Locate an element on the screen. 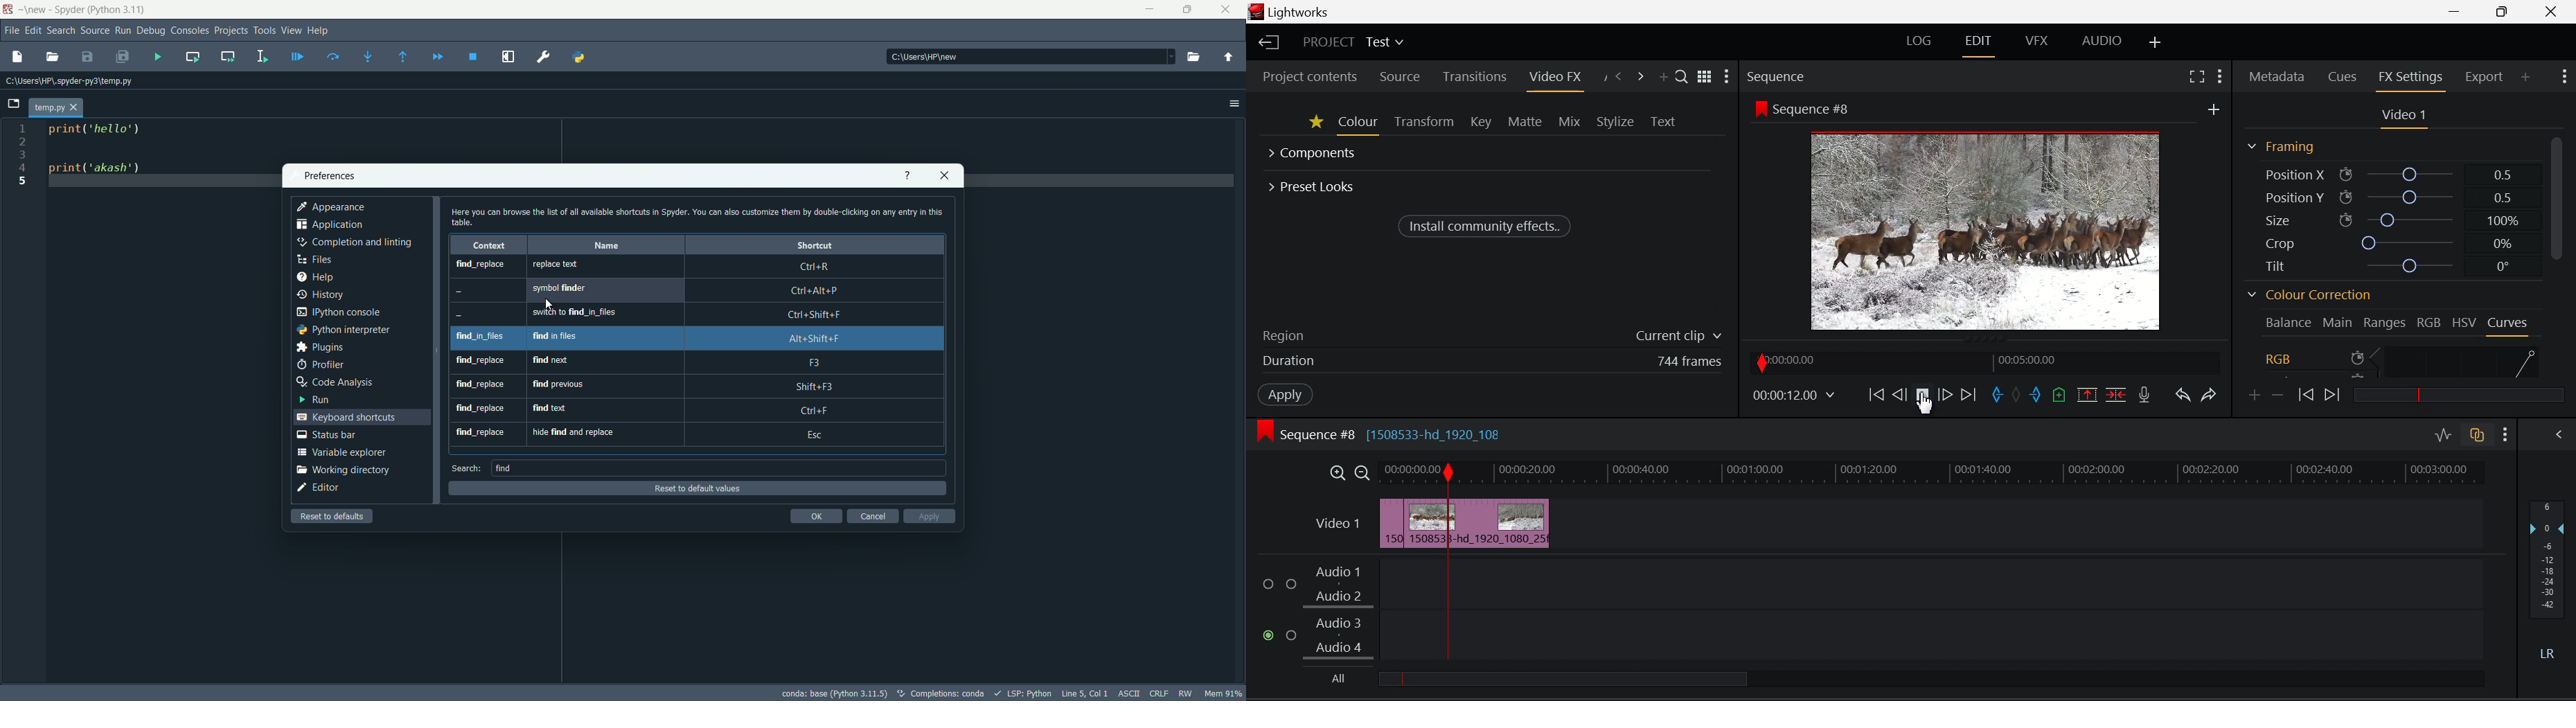 The image size is (2576, 728). Video Played is located at coordinates (1922, 397).